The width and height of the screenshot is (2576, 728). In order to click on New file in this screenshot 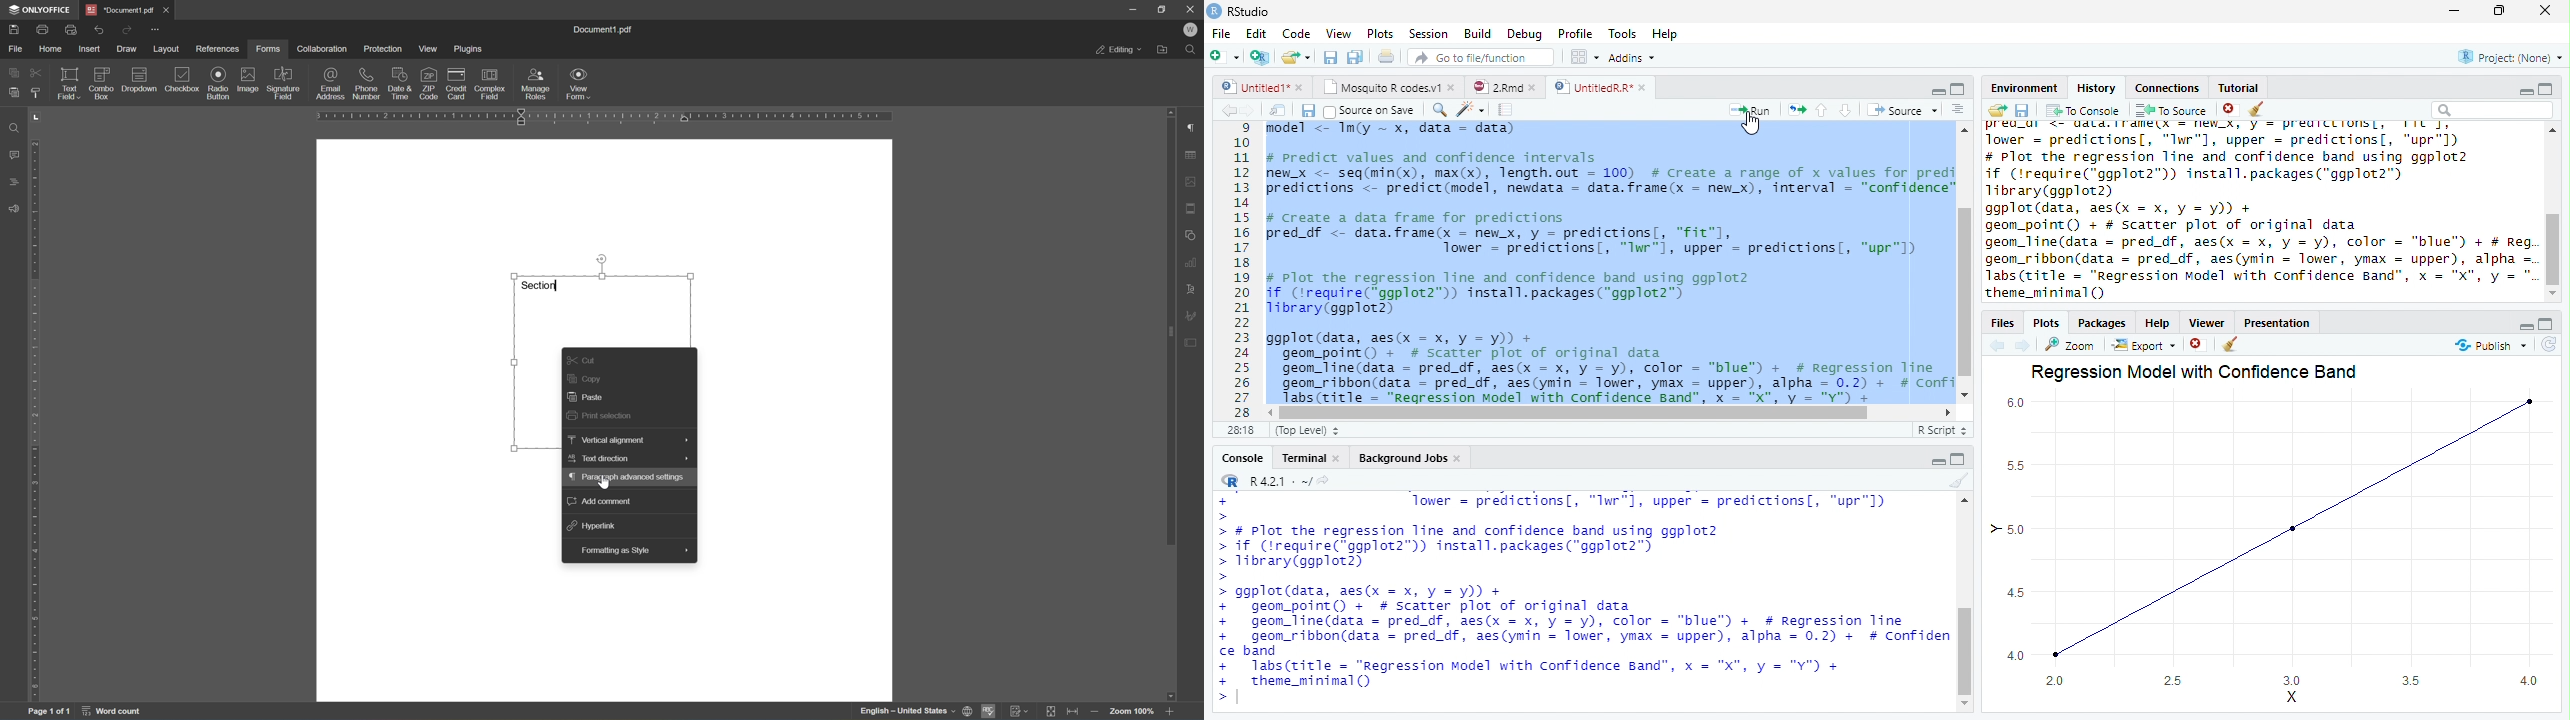, I will do `click(1224, 57)`.